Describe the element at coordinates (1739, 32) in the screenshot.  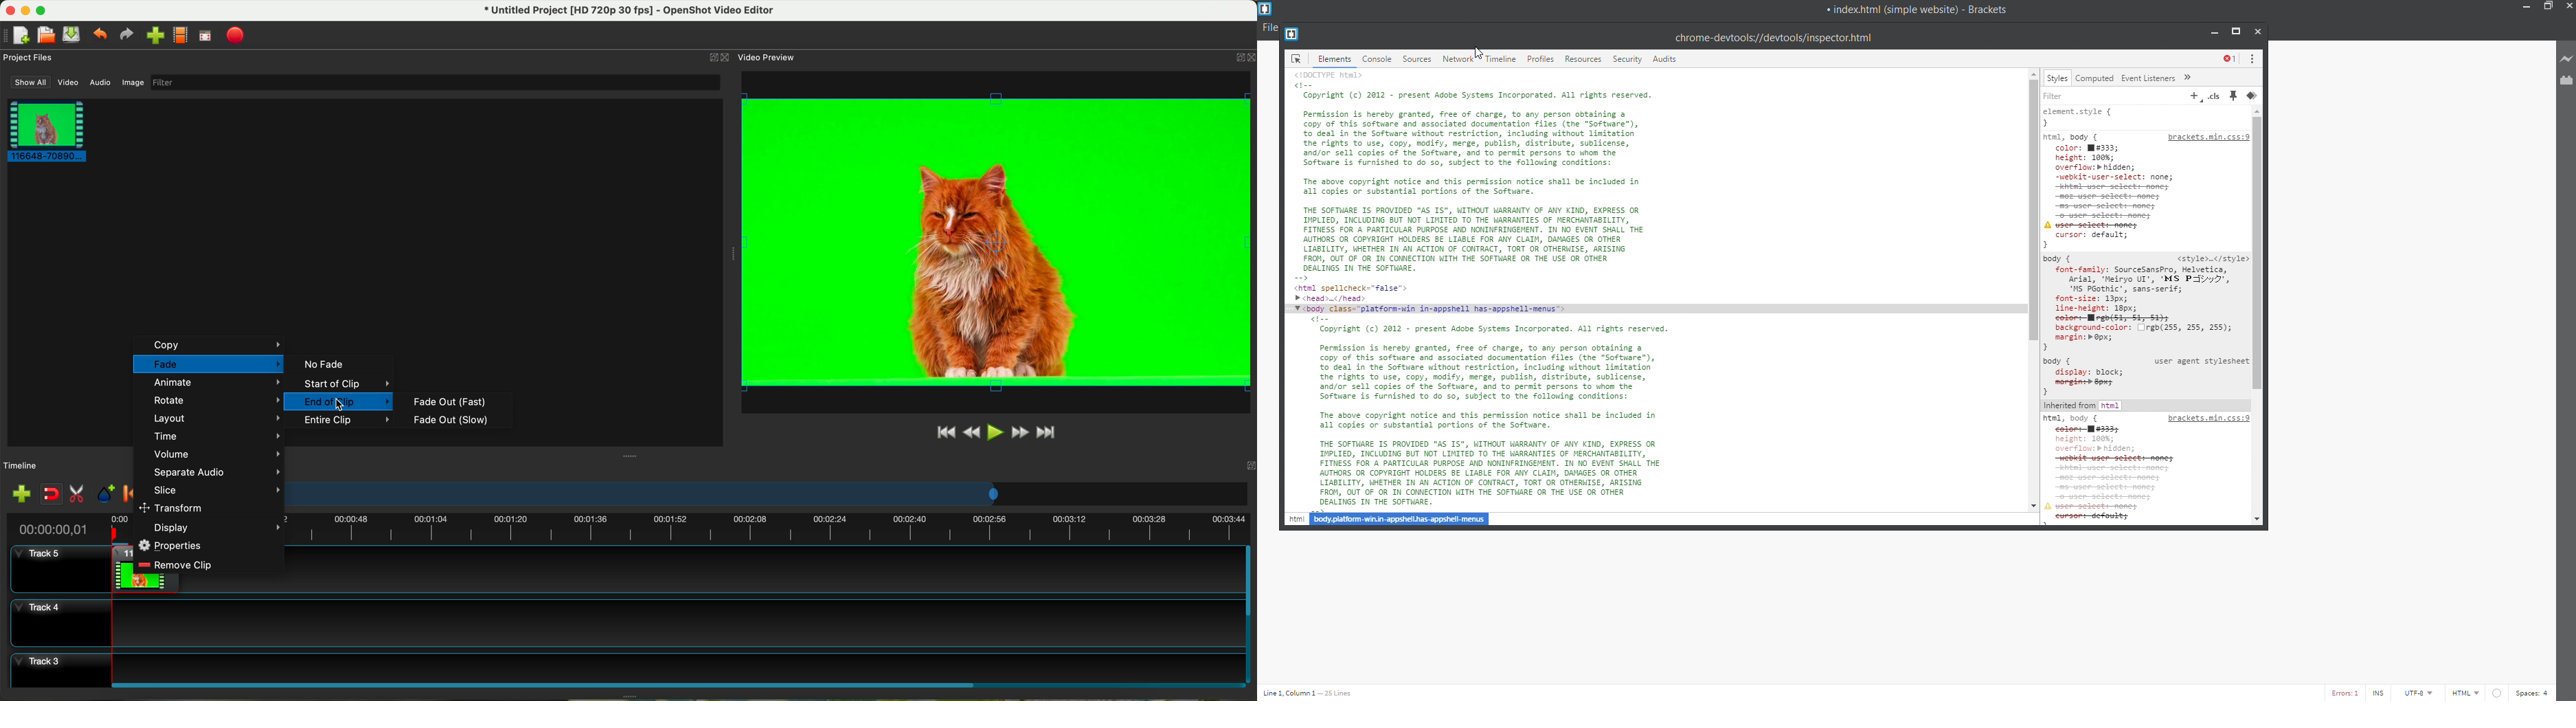
I see `developer tools title bar` at that location.